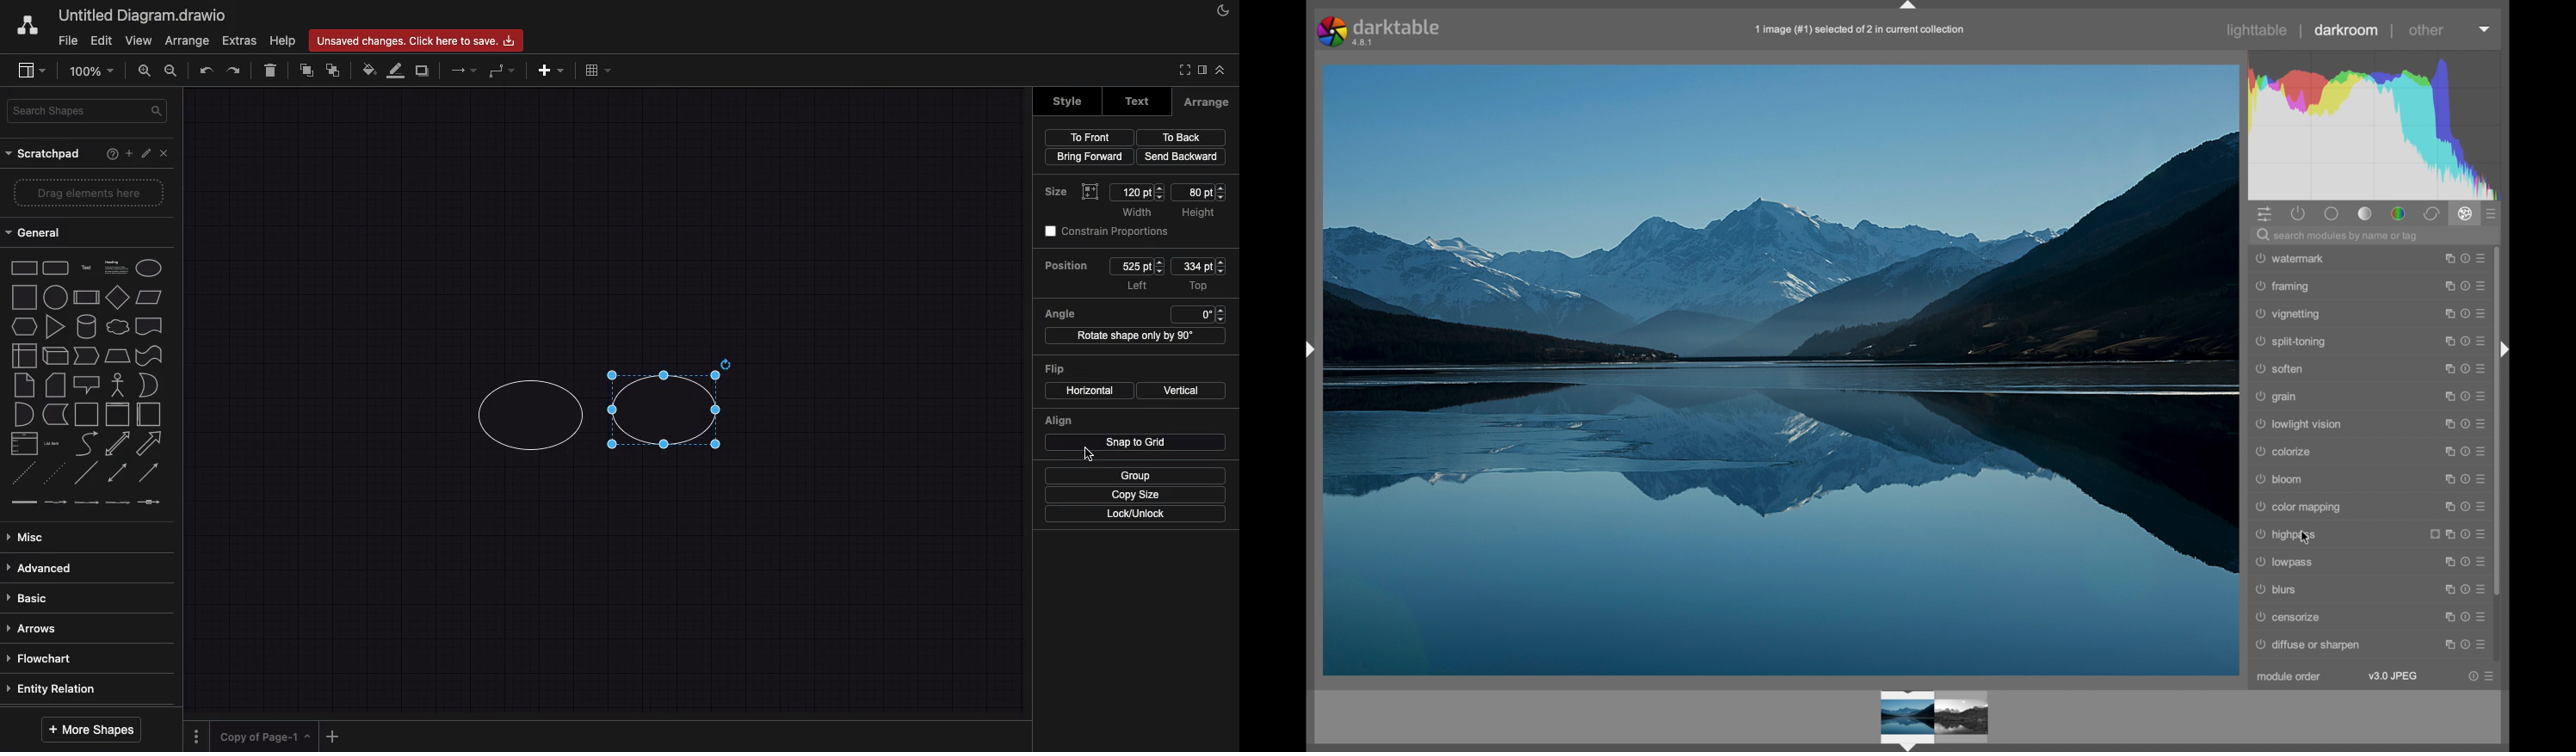 This screenshot has height=756, width=2576. Describe the element at coordinates (500, 71) in the screenshot. I see `waypoints` at that location.